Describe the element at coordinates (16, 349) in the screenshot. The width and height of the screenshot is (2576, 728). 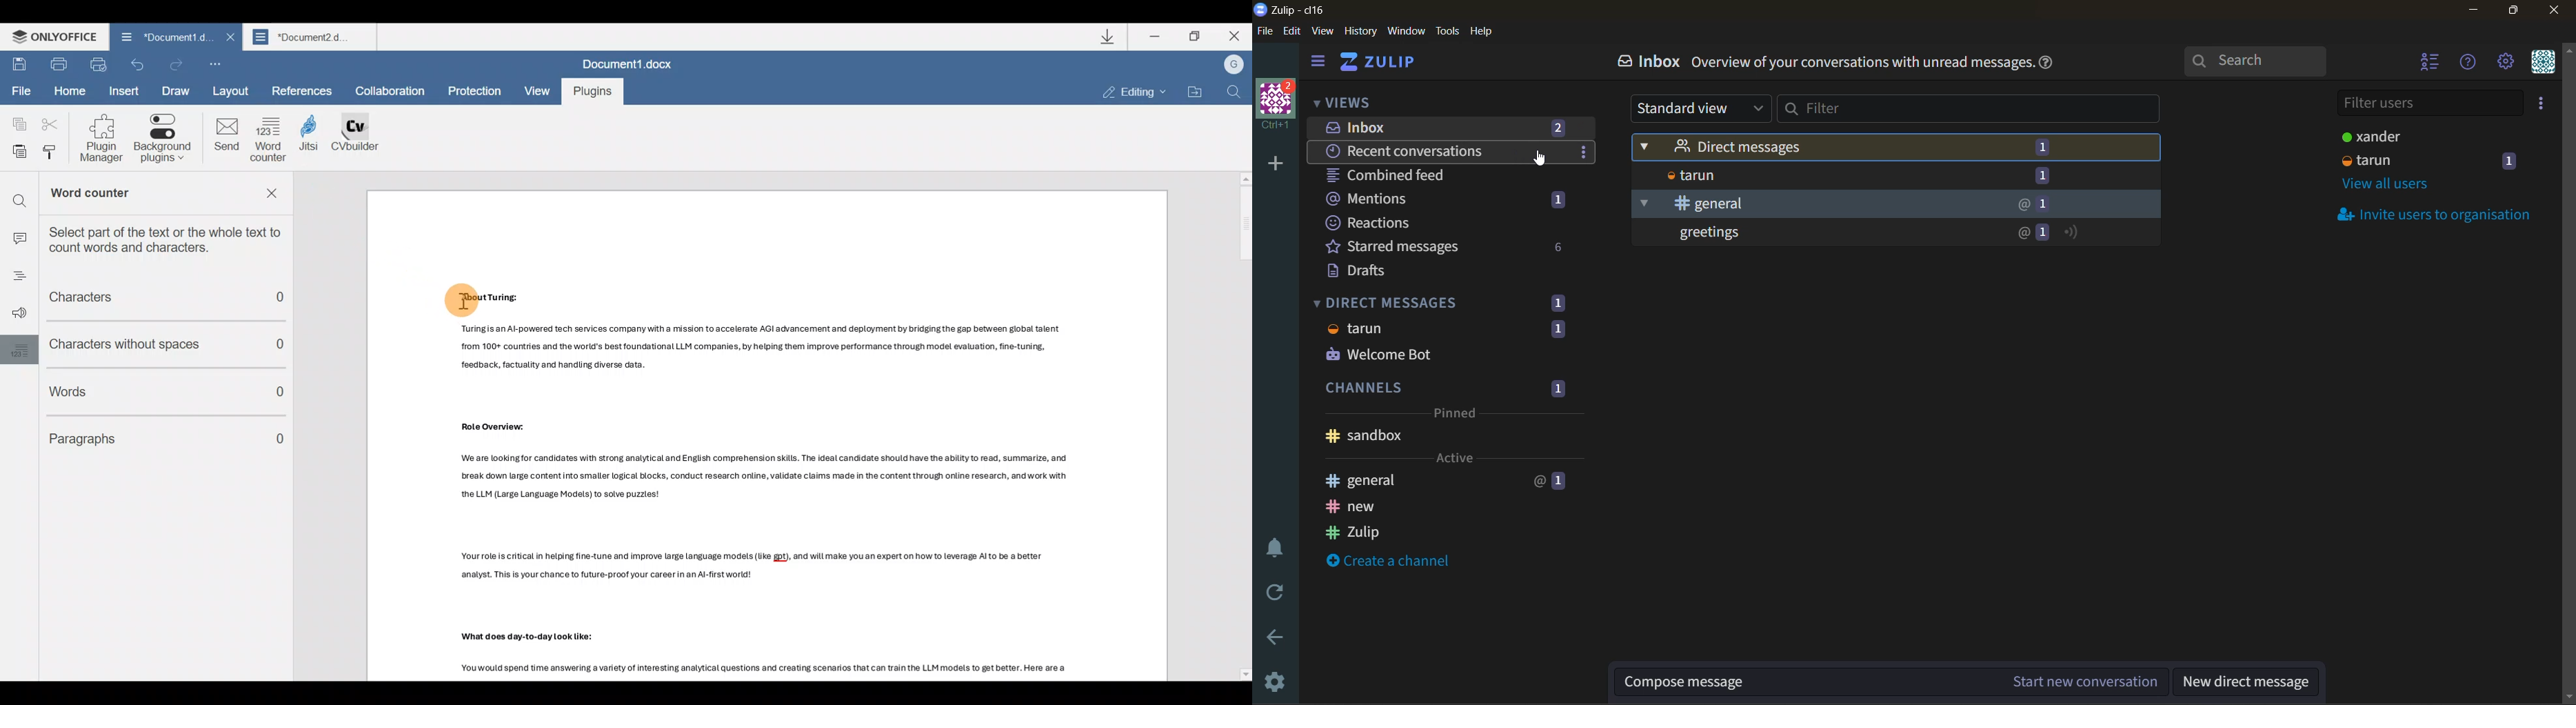
I see `words setting` at that location.